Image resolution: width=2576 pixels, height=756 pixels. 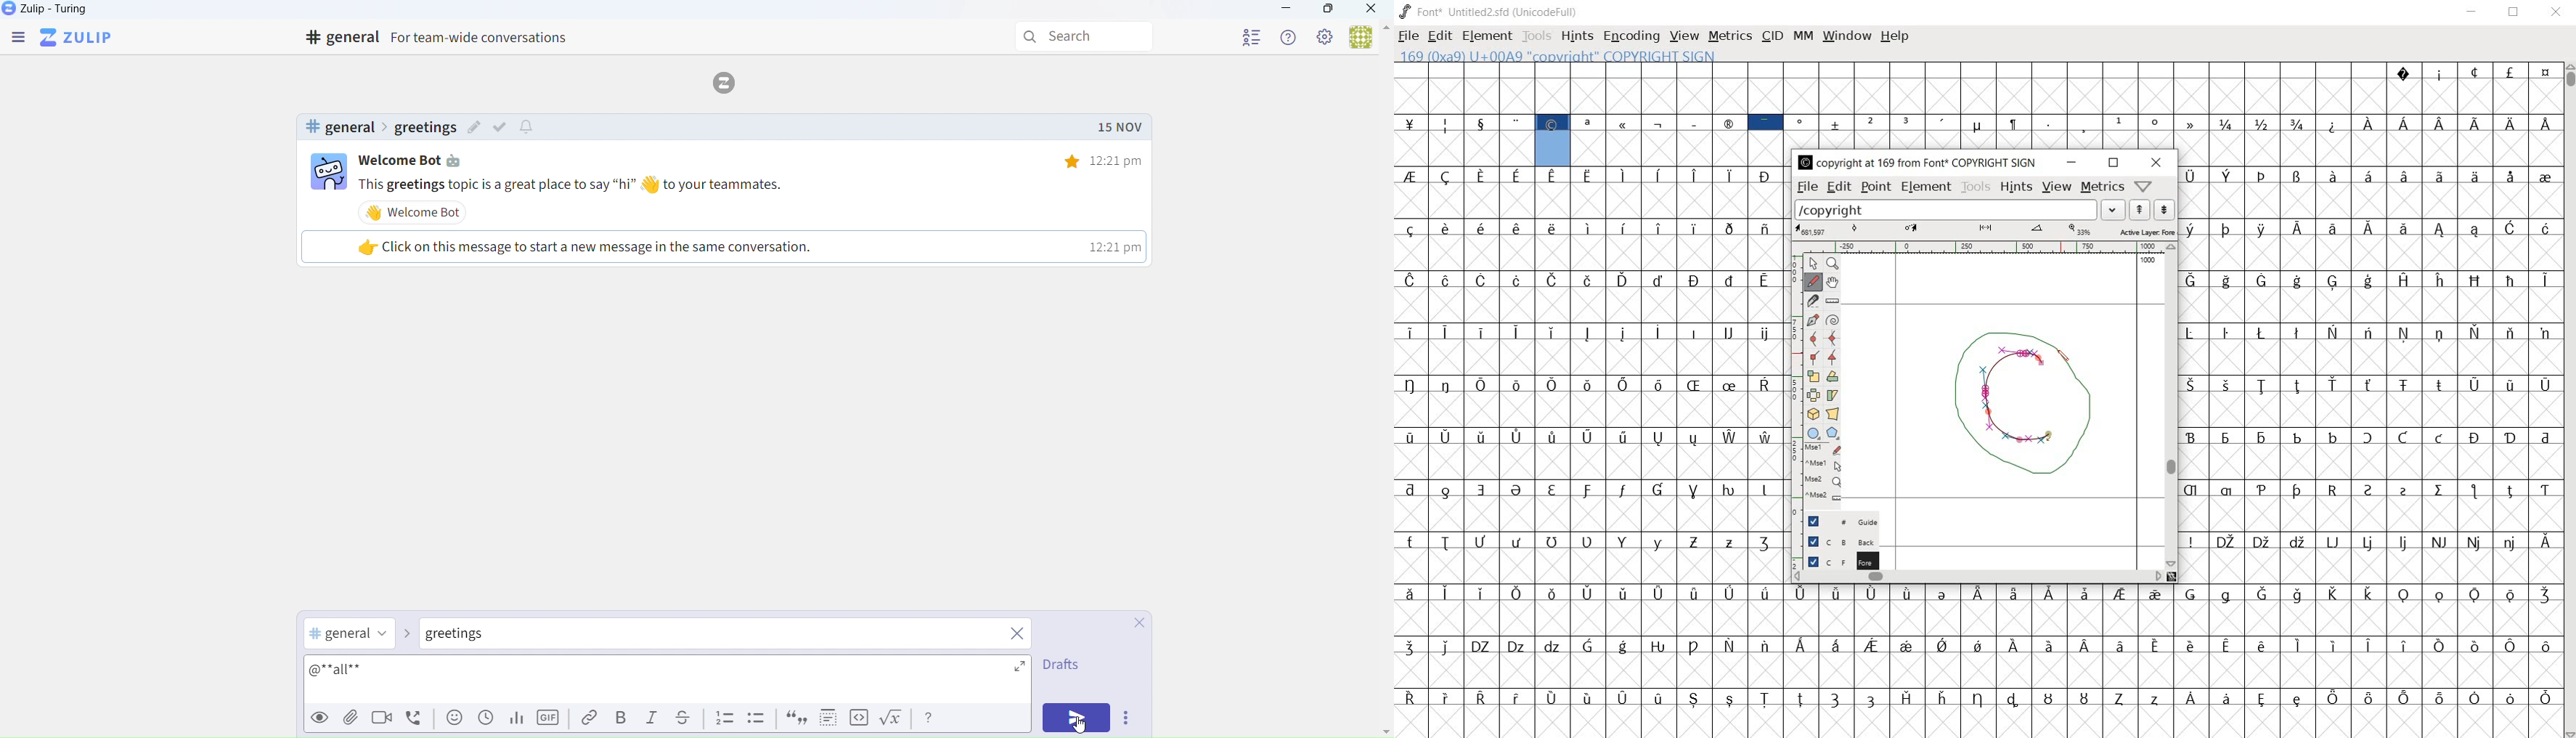 I want to click on Cursor, so click(x=1079, y=722).